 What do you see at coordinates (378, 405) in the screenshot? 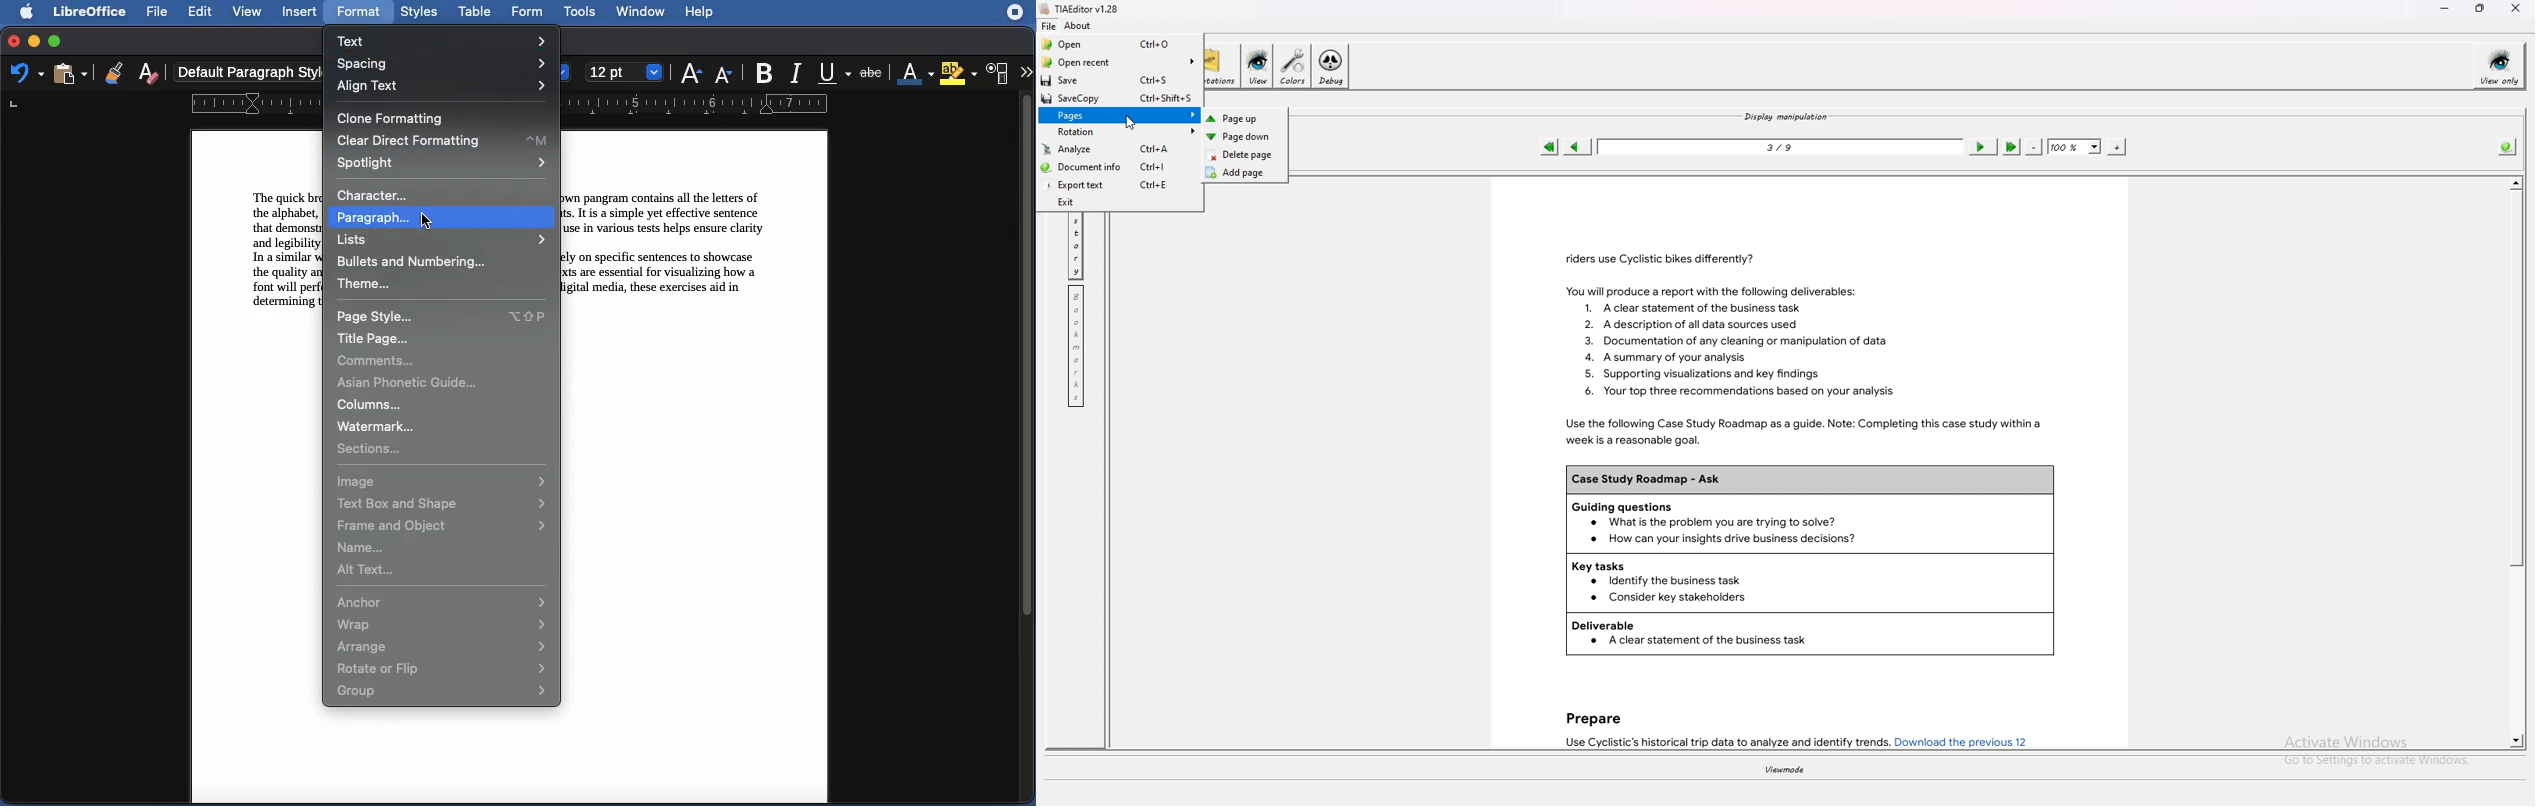
I see `Columns` at bounding box center [378, 405].